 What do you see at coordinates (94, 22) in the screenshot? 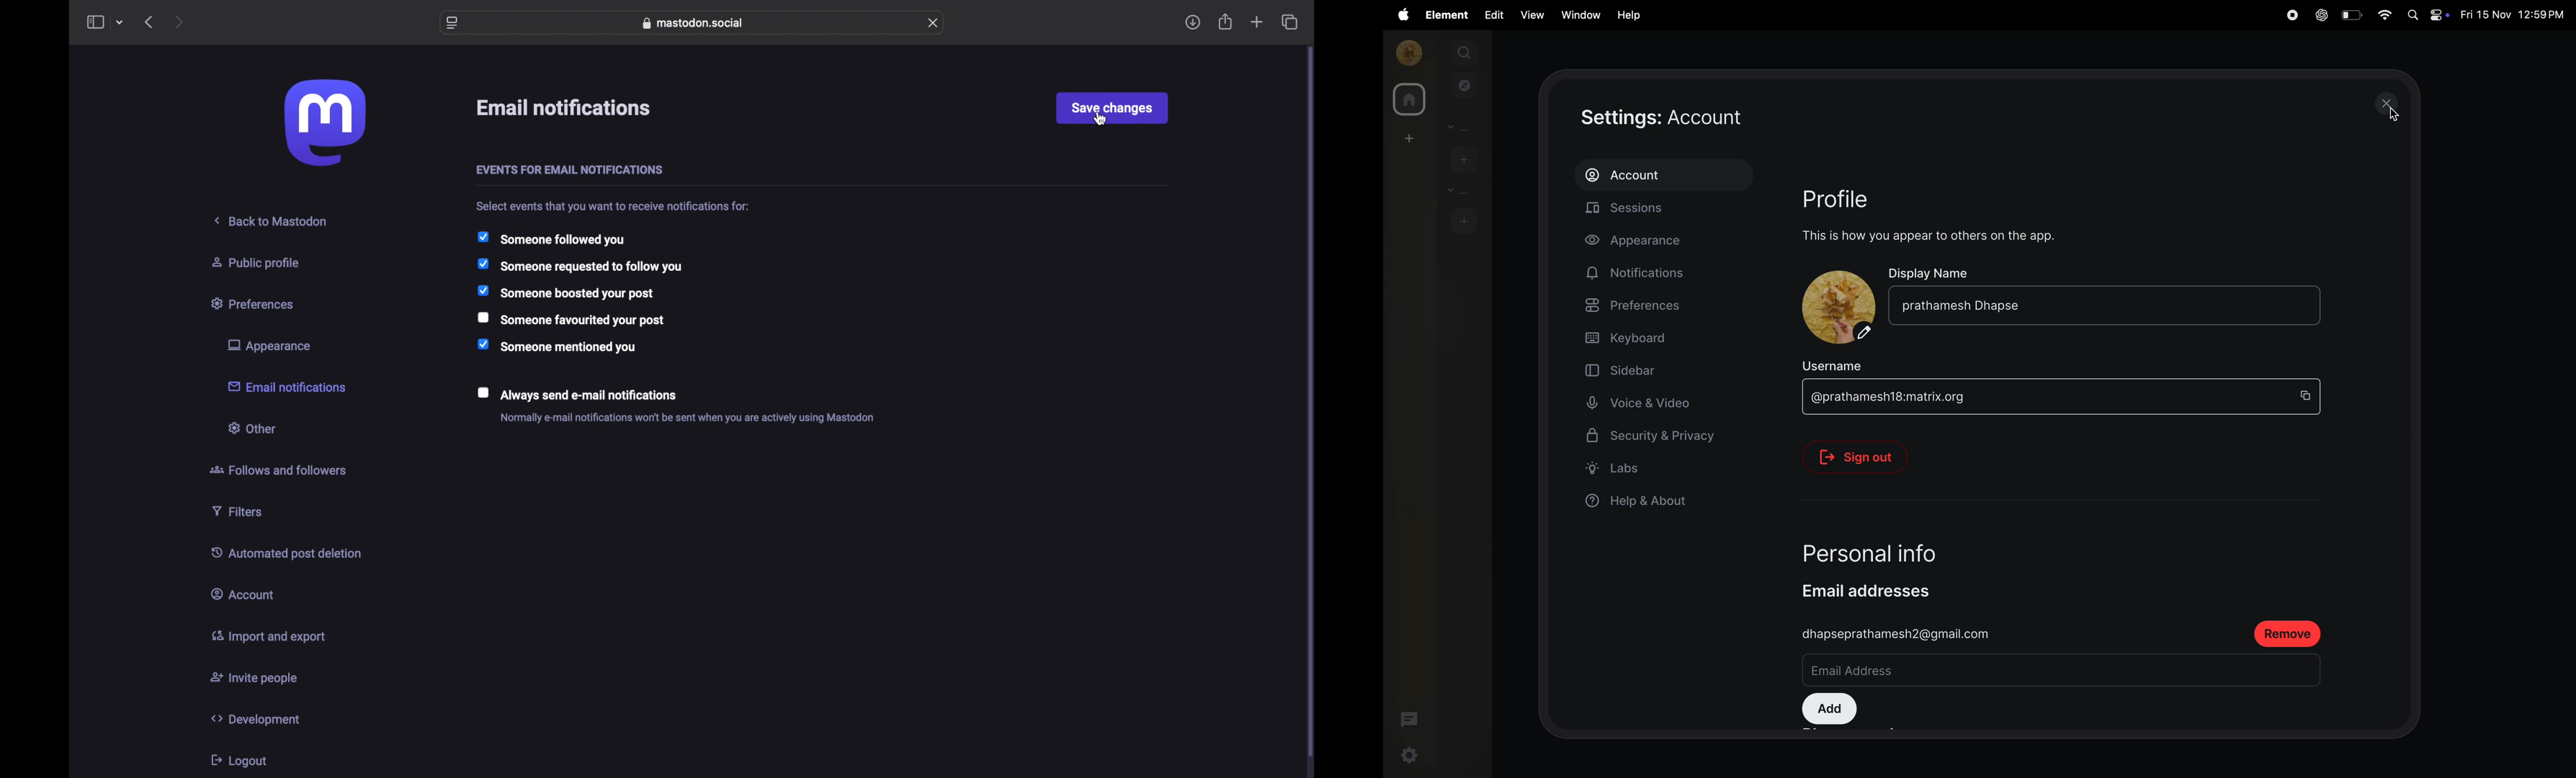
I see `sidebar` at bounding box center [94, 22].